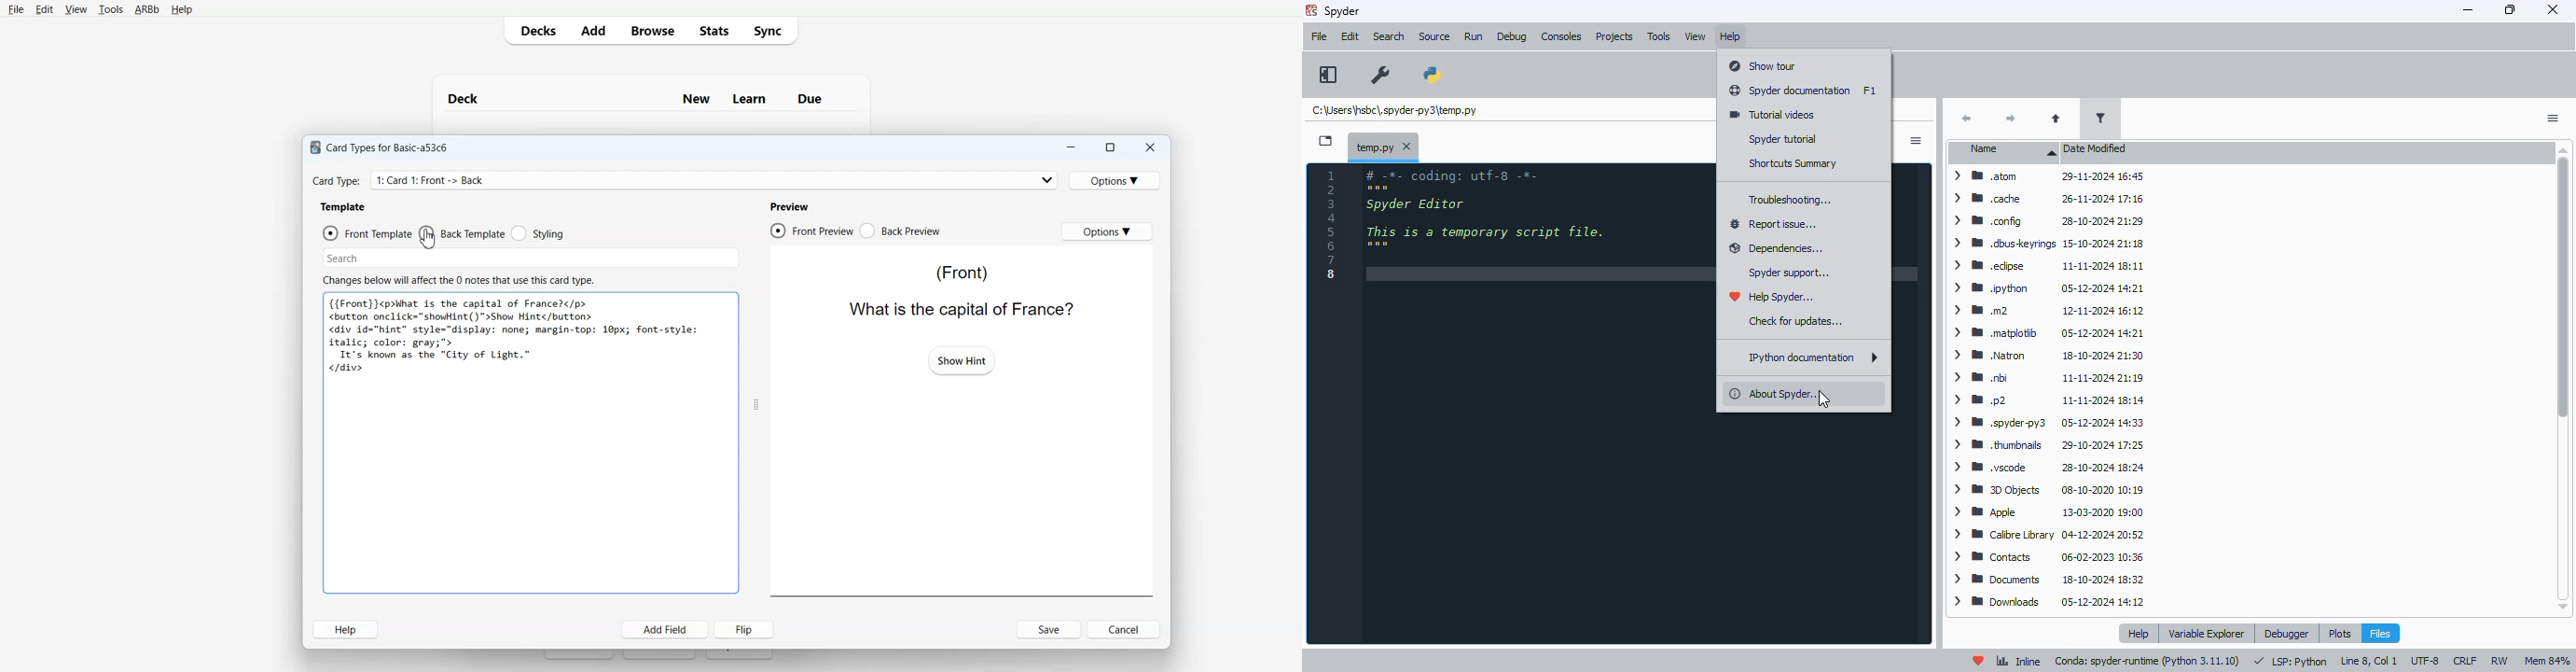 The image size is (2576, 672). I want to click on shortcuts summary, so click(1792, 163).